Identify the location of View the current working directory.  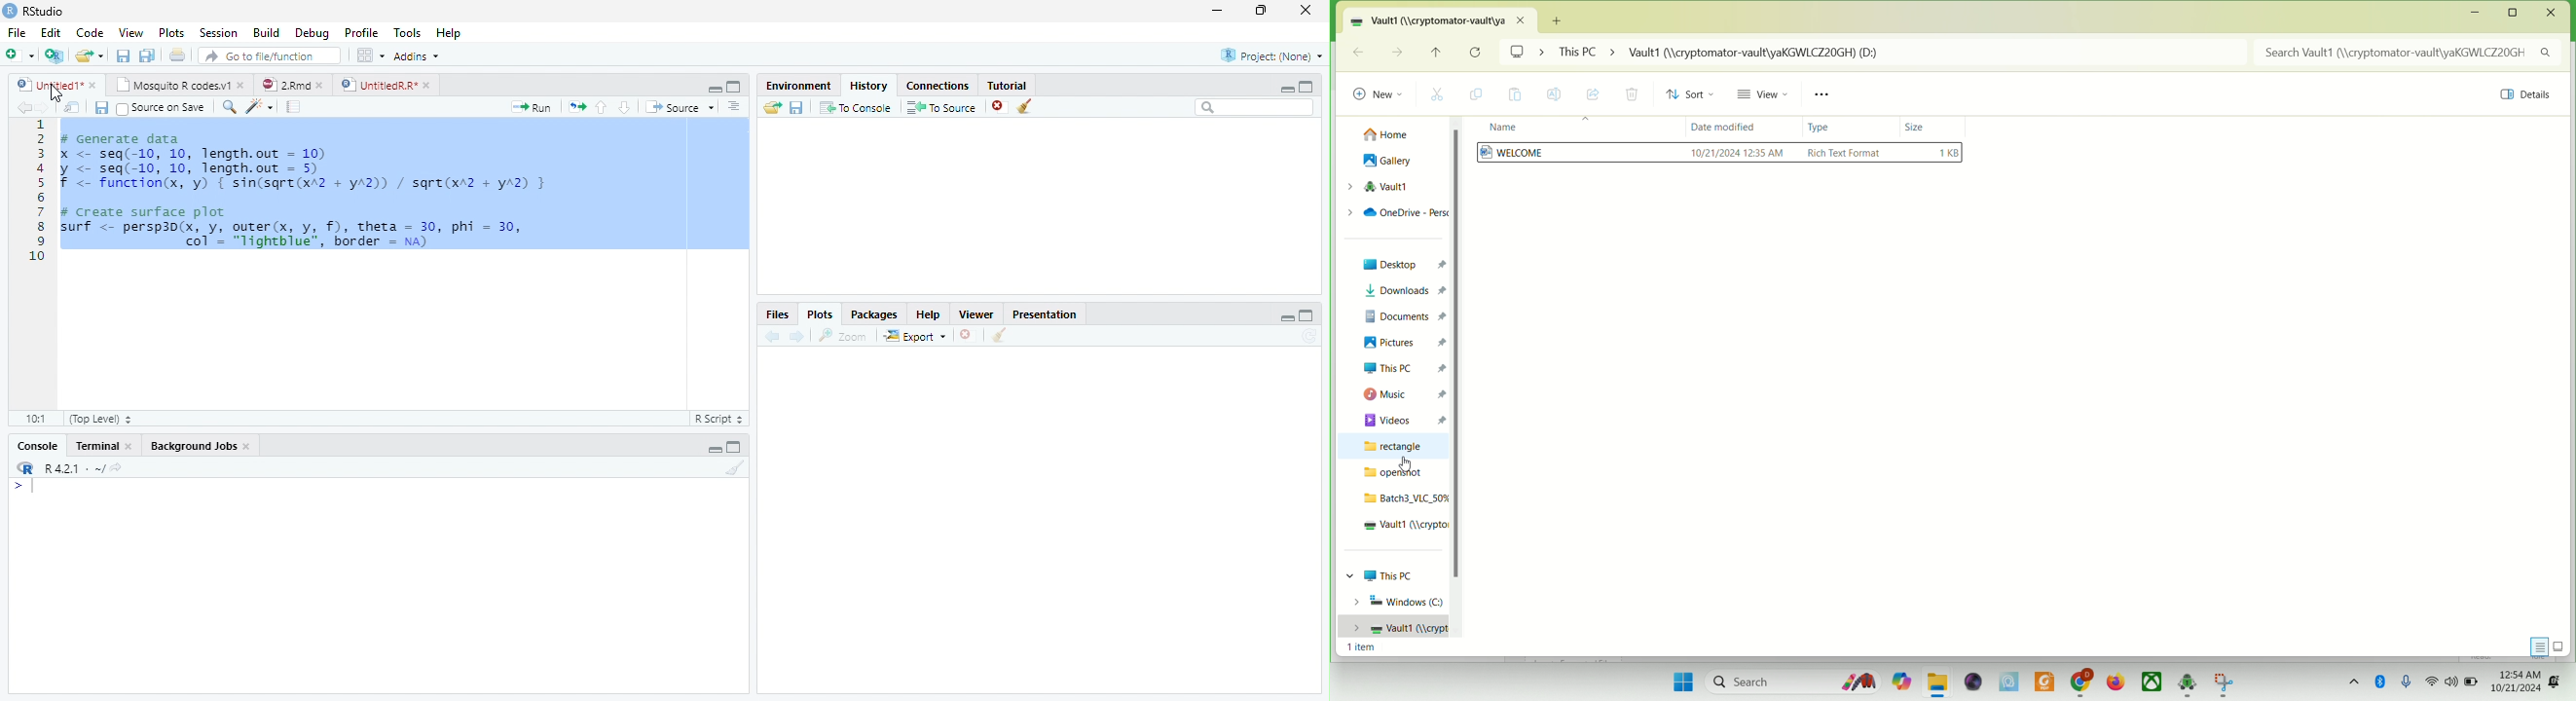
(117, 465).